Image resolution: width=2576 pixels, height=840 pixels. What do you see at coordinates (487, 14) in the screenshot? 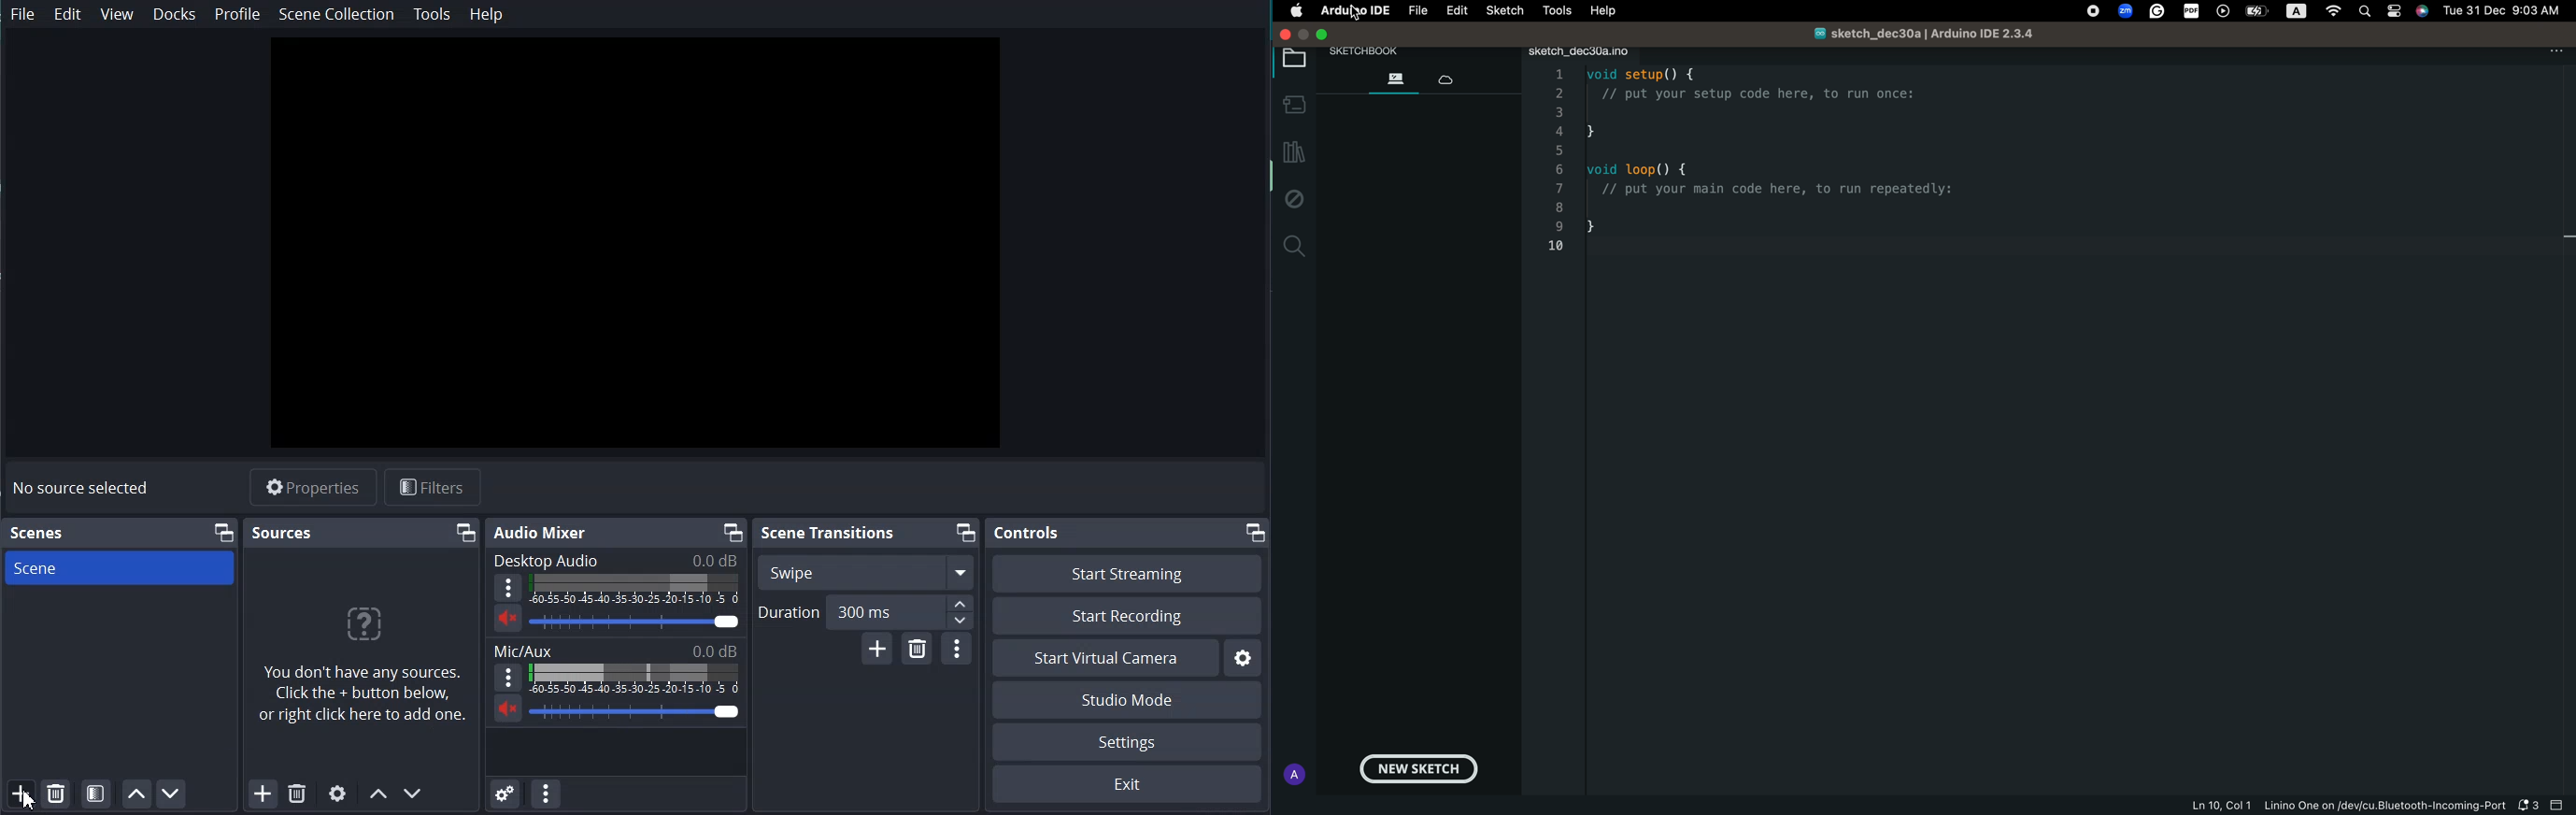
I see `Help` at bounding box center [487, 14].